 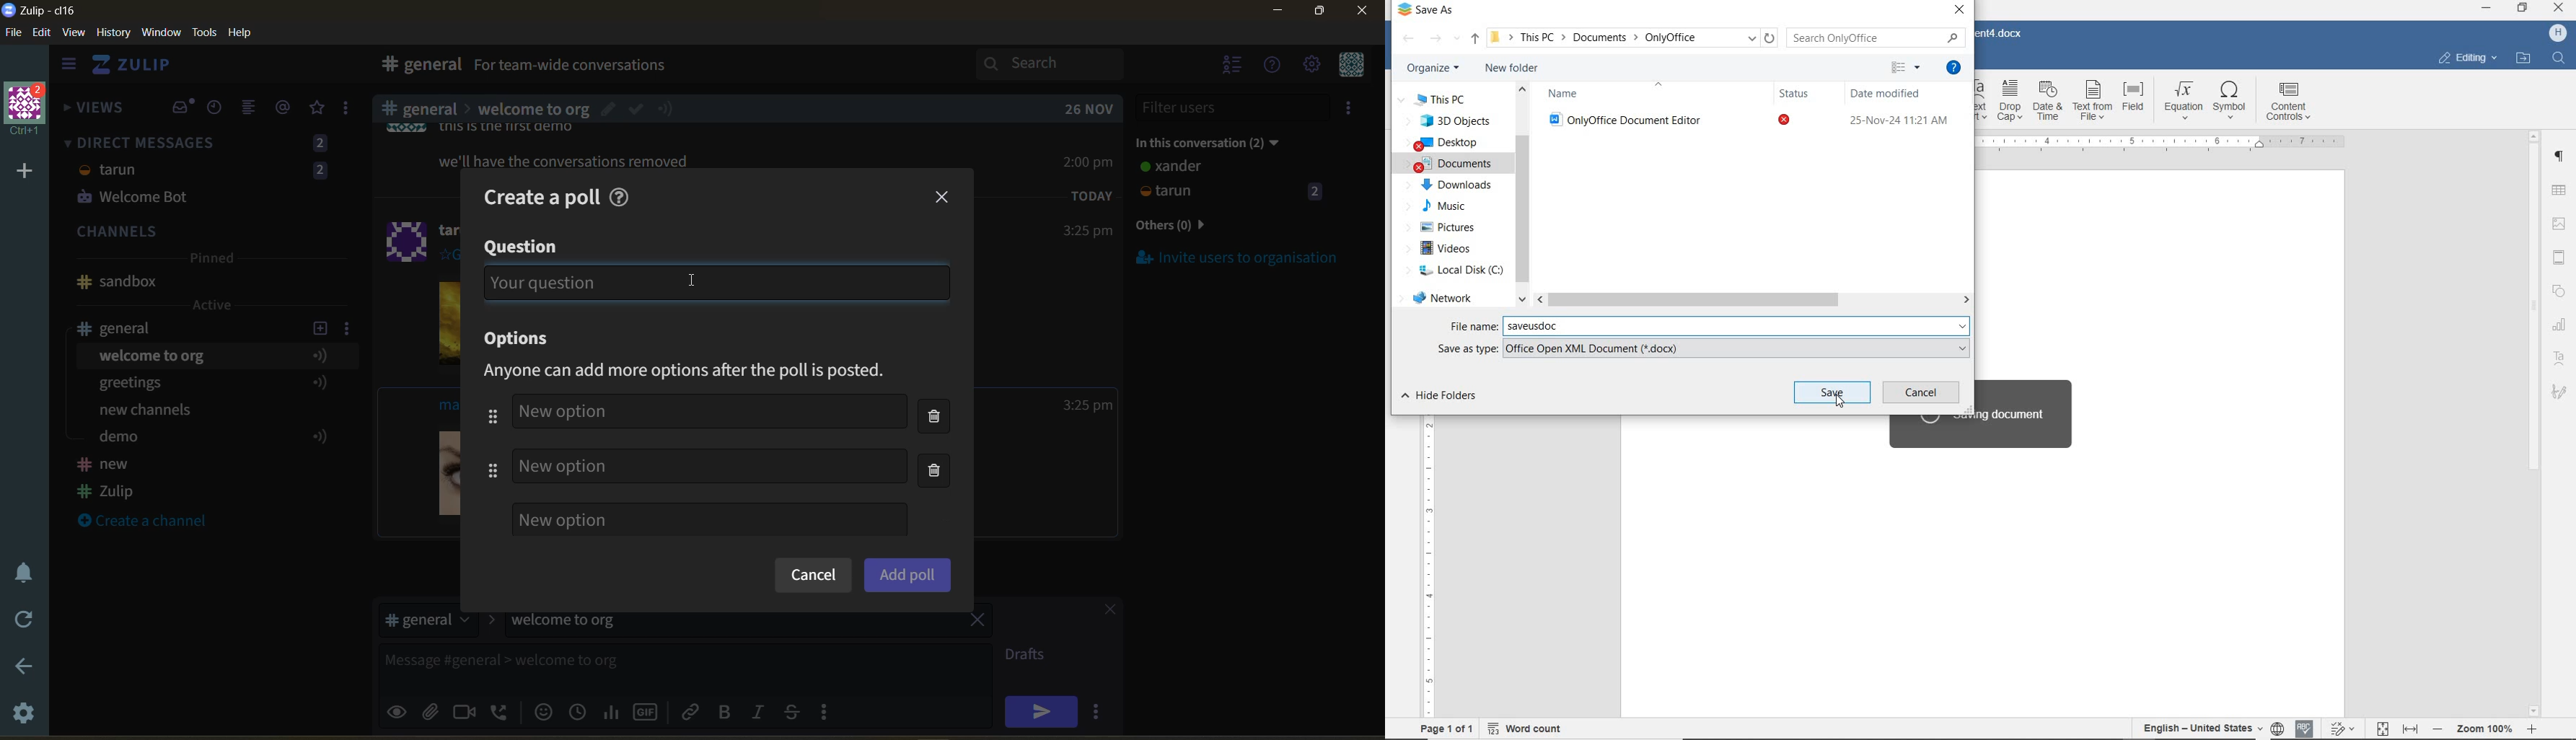 What do you see at coordinates (1376, 385) in the screenshot?
I see `Scroll bar` at bounding box center [1376, 385].